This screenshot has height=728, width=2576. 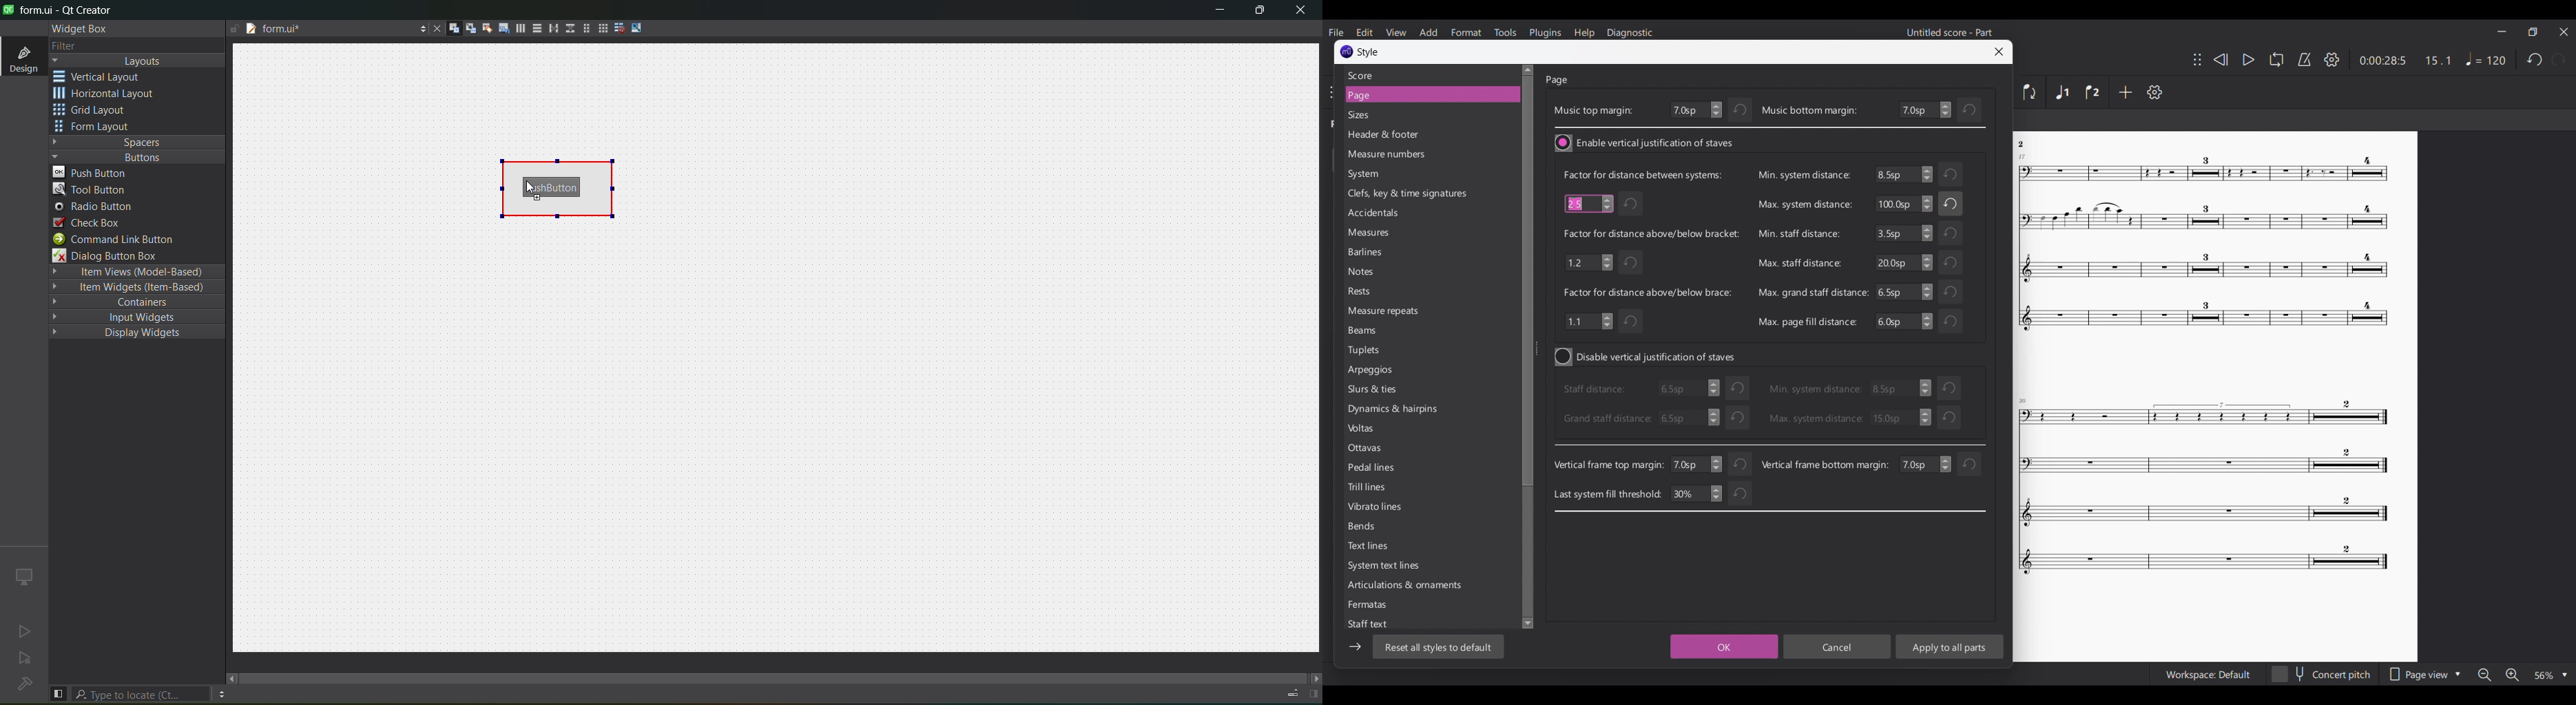 What do you see at coordinates (1951, 32) in the screenshot?
I see `Untitled score - Part` at bounding box center [1951, 32].